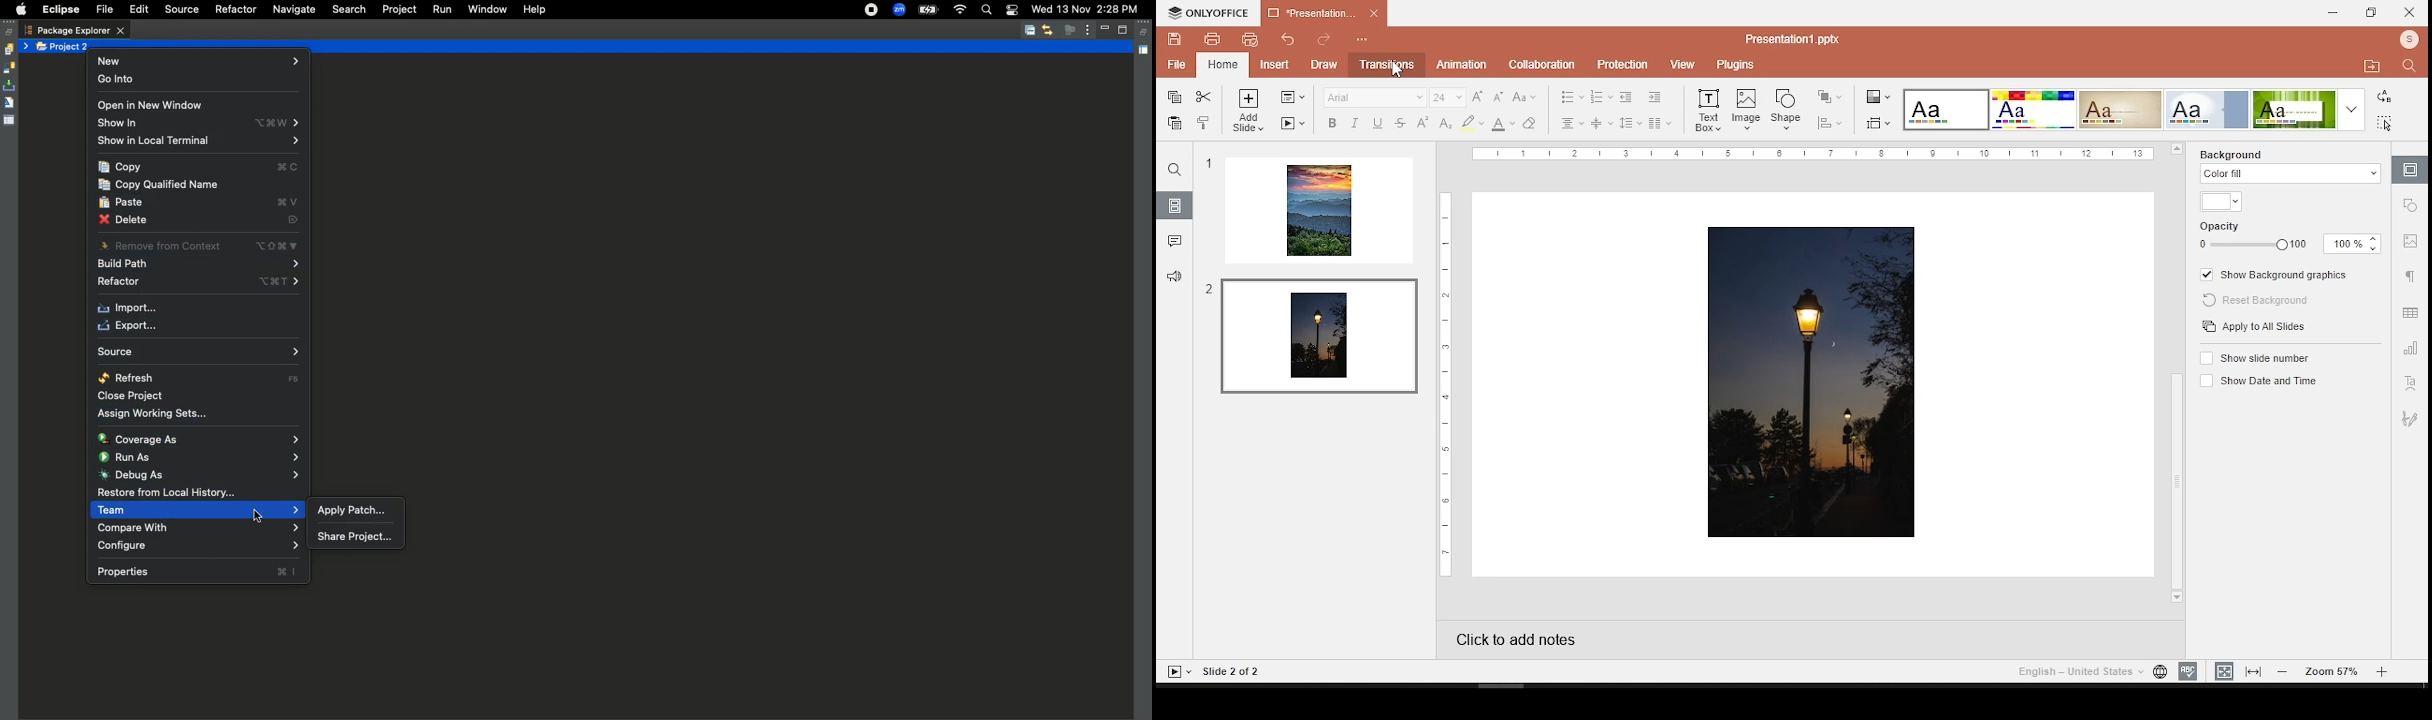 This screenshot has height=728, width=2436. I want to click on p, so click(1620, 62).